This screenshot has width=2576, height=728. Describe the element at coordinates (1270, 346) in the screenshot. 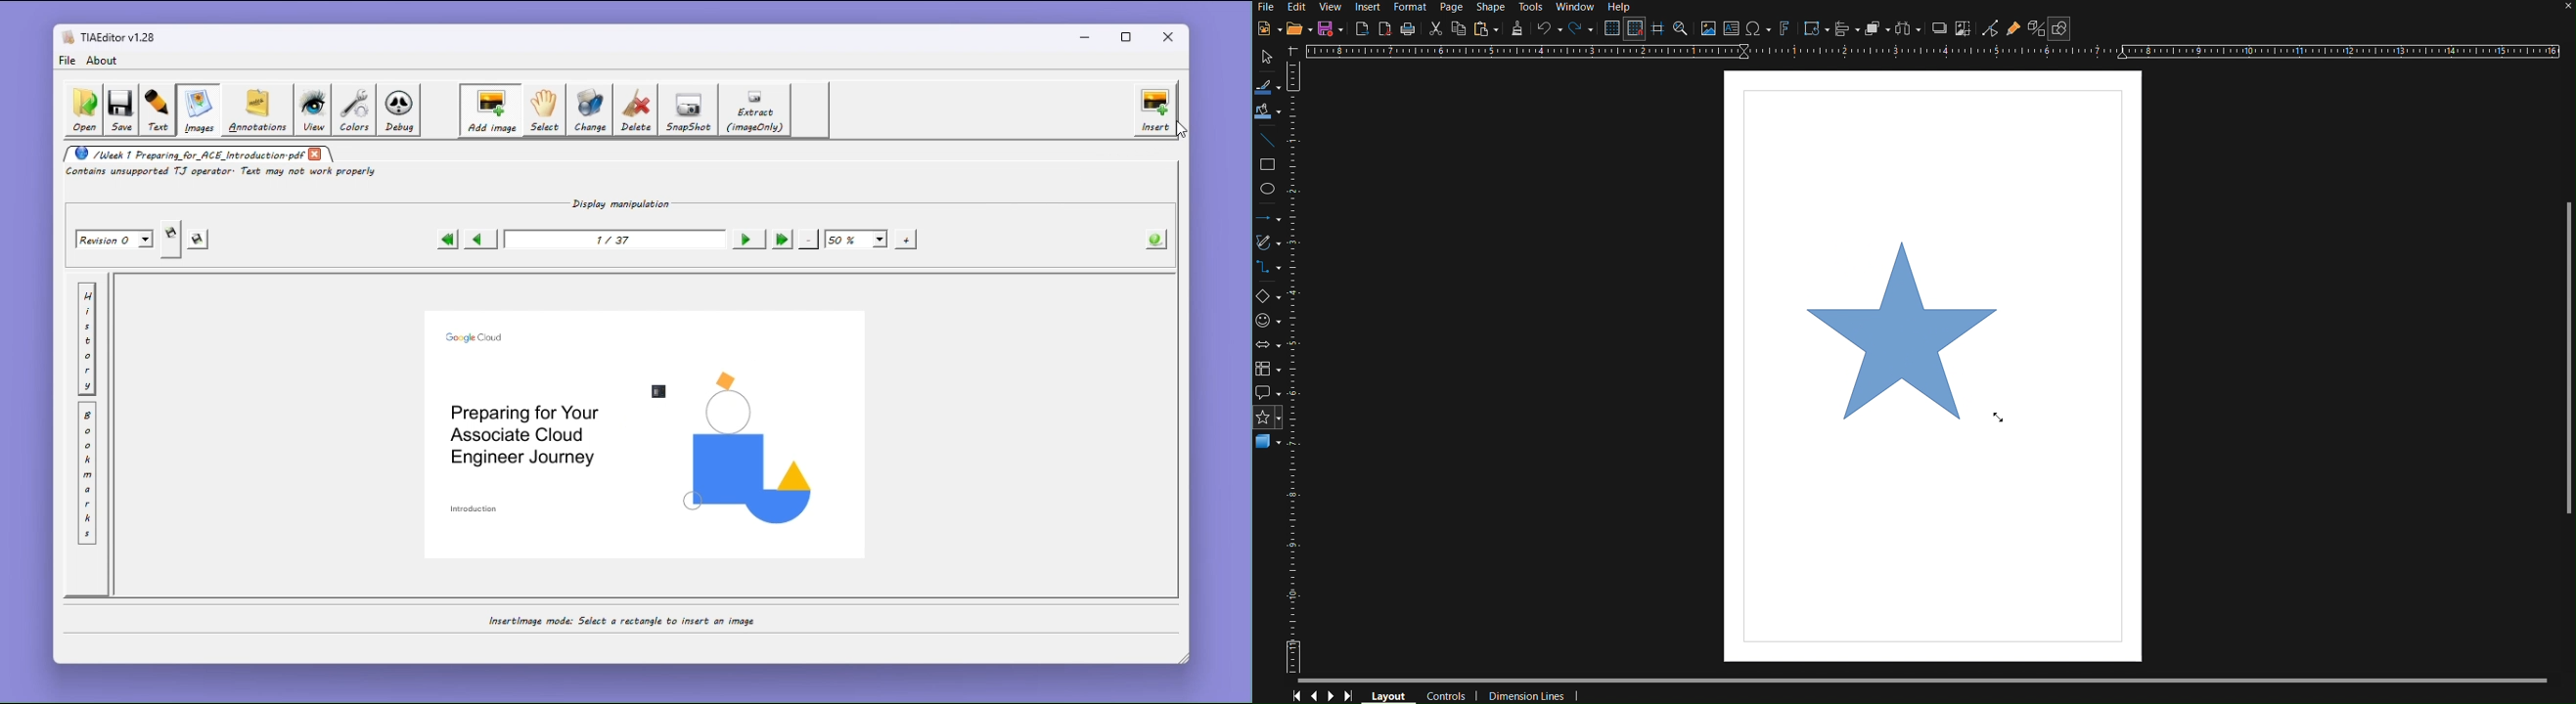

I see `Box Arrows` at that location.